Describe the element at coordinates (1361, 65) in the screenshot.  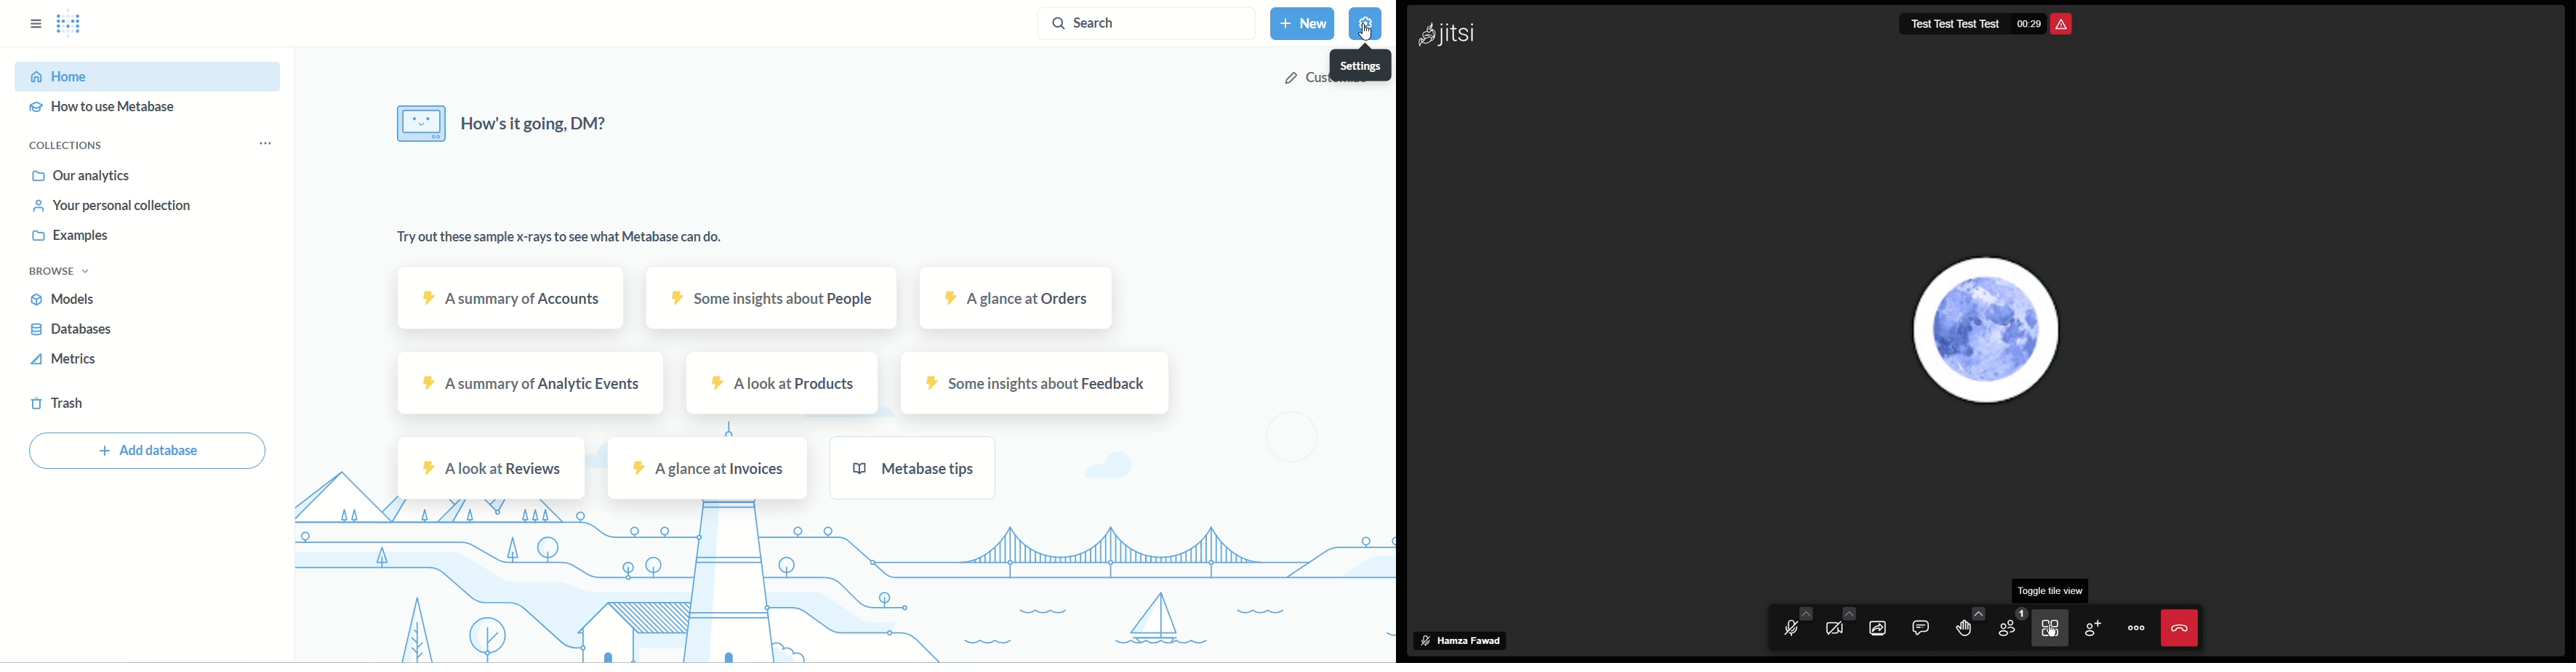
I see `settings` at that location.